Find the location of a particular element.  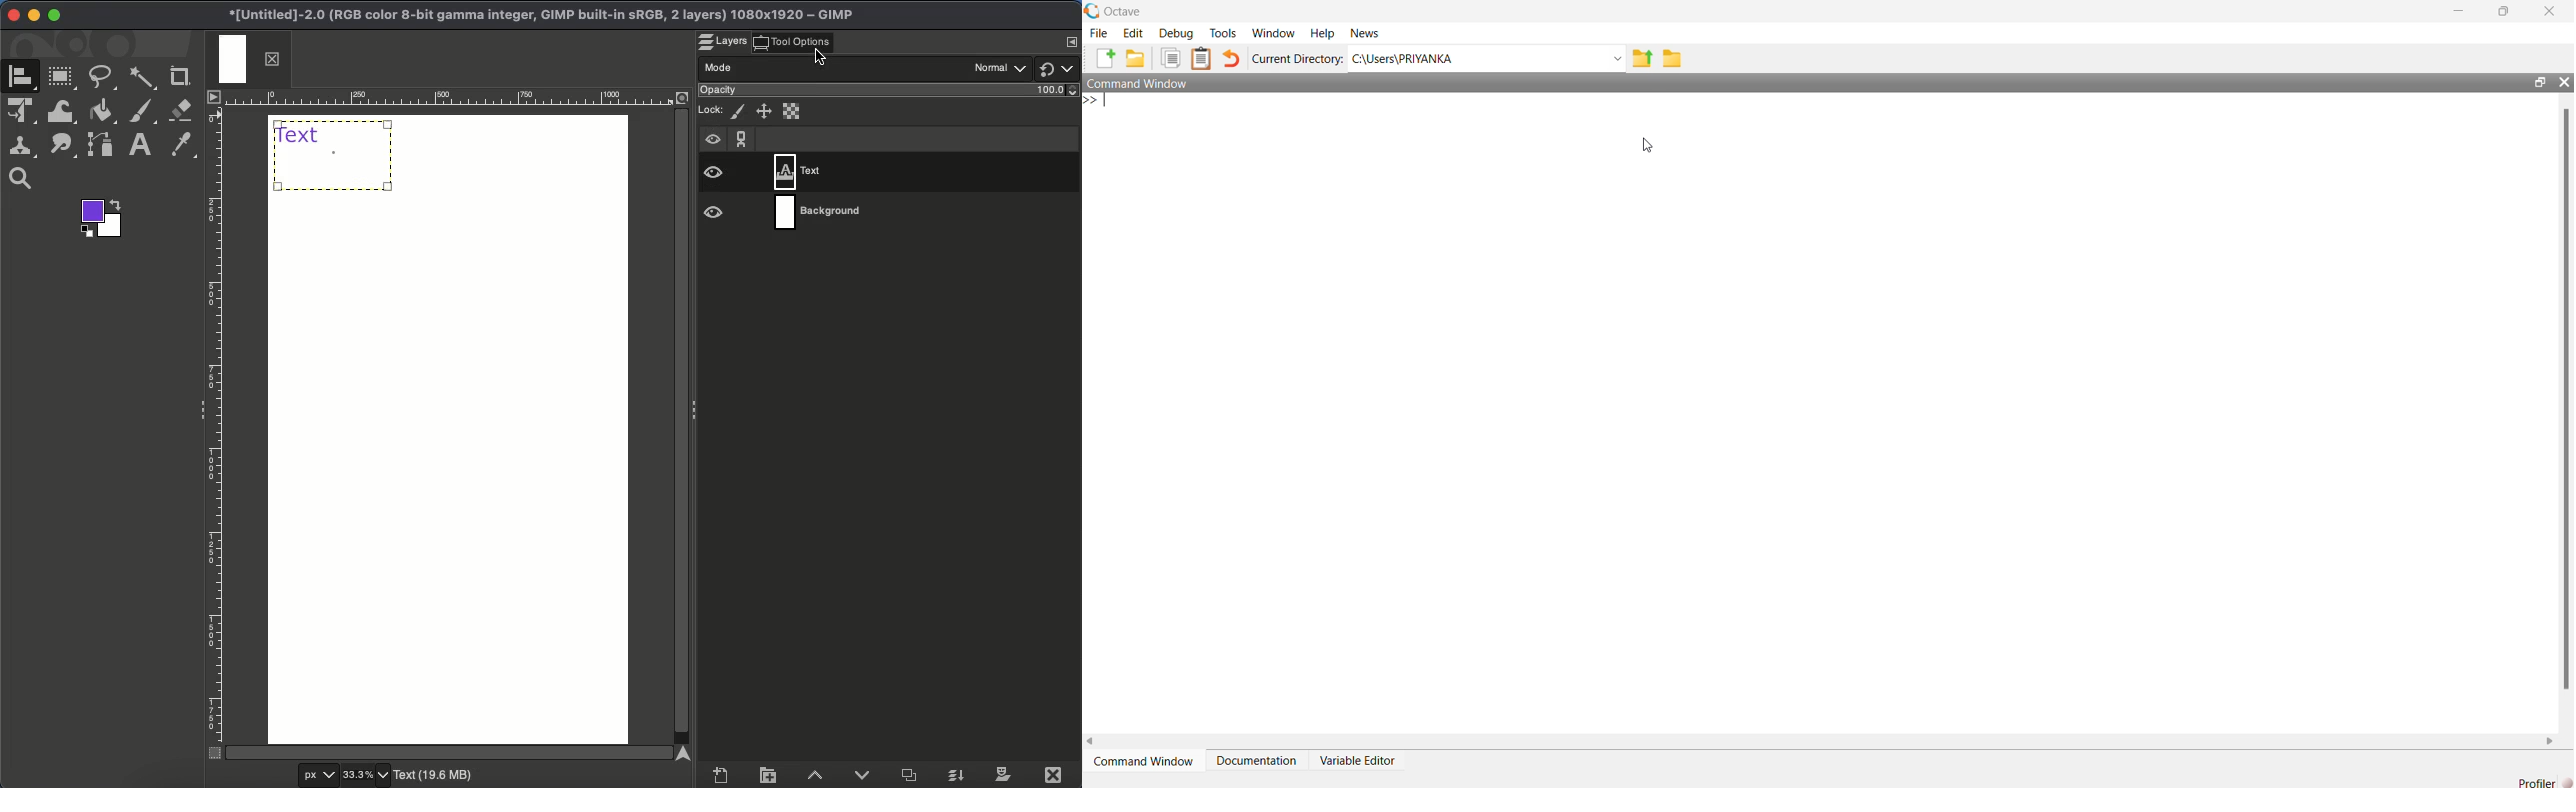

Visible is located at coordinates (713, 175).